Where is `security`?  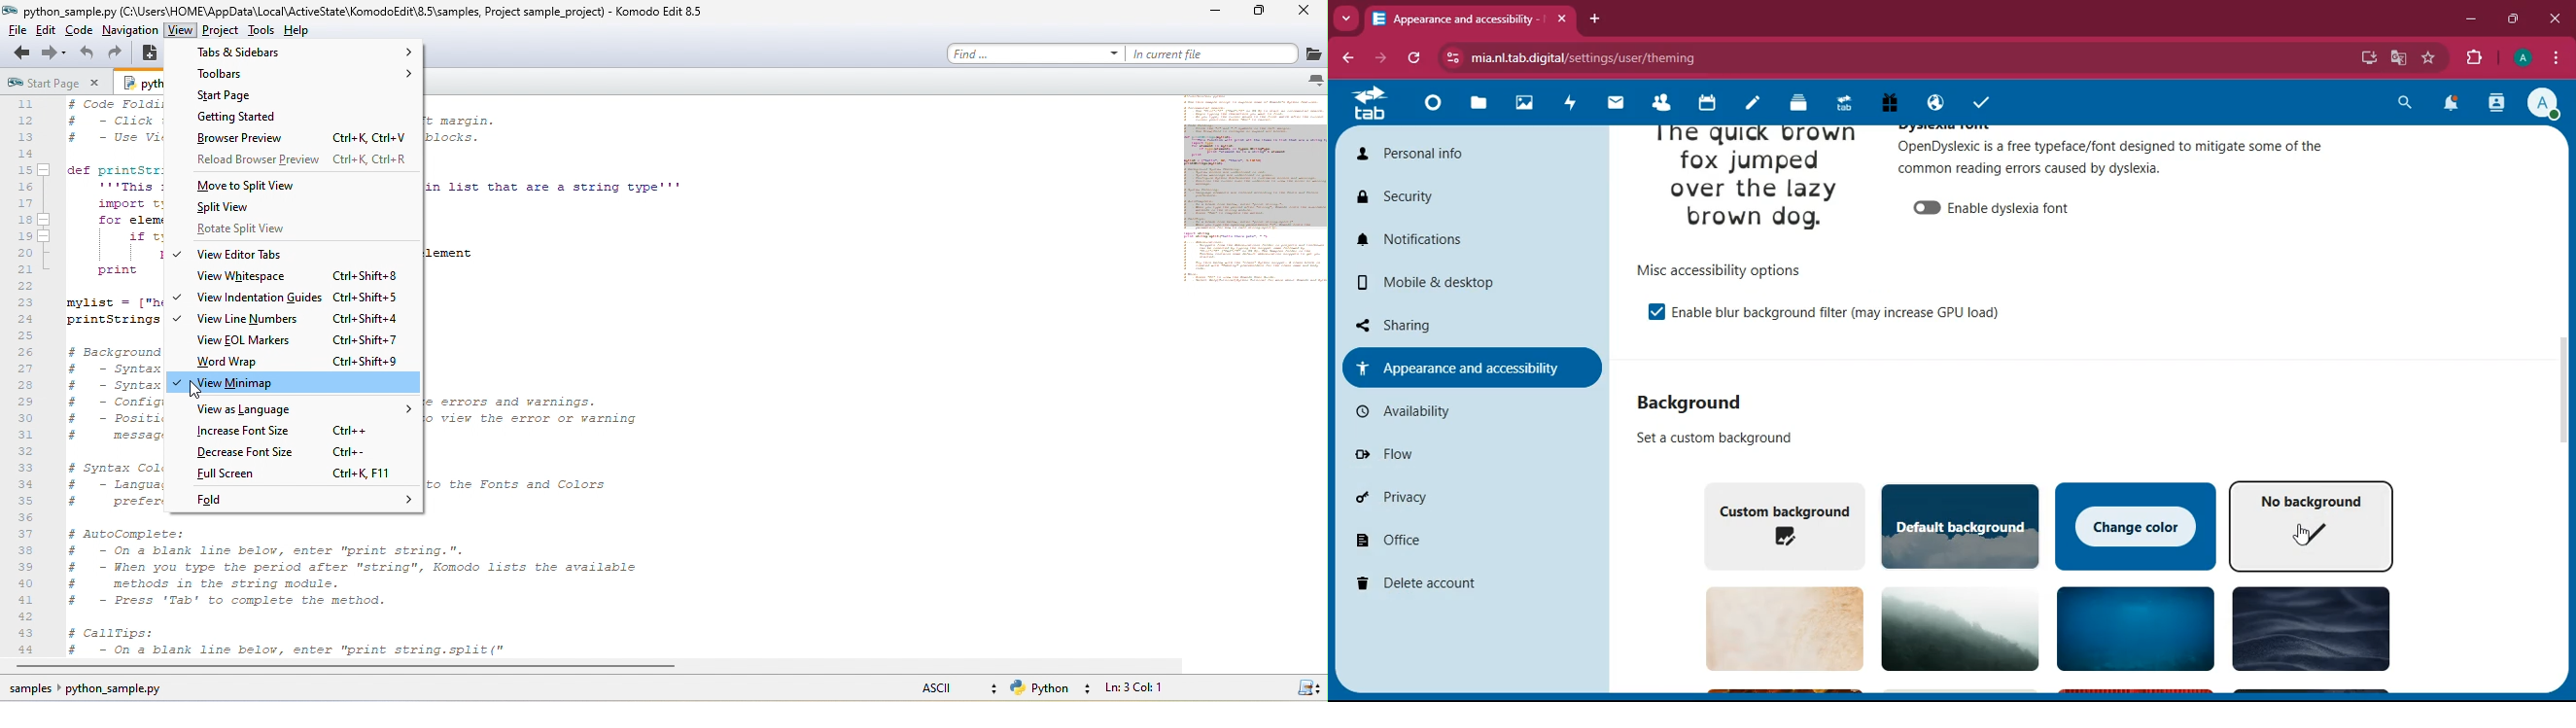
security is located at coordinates (1463, 199).